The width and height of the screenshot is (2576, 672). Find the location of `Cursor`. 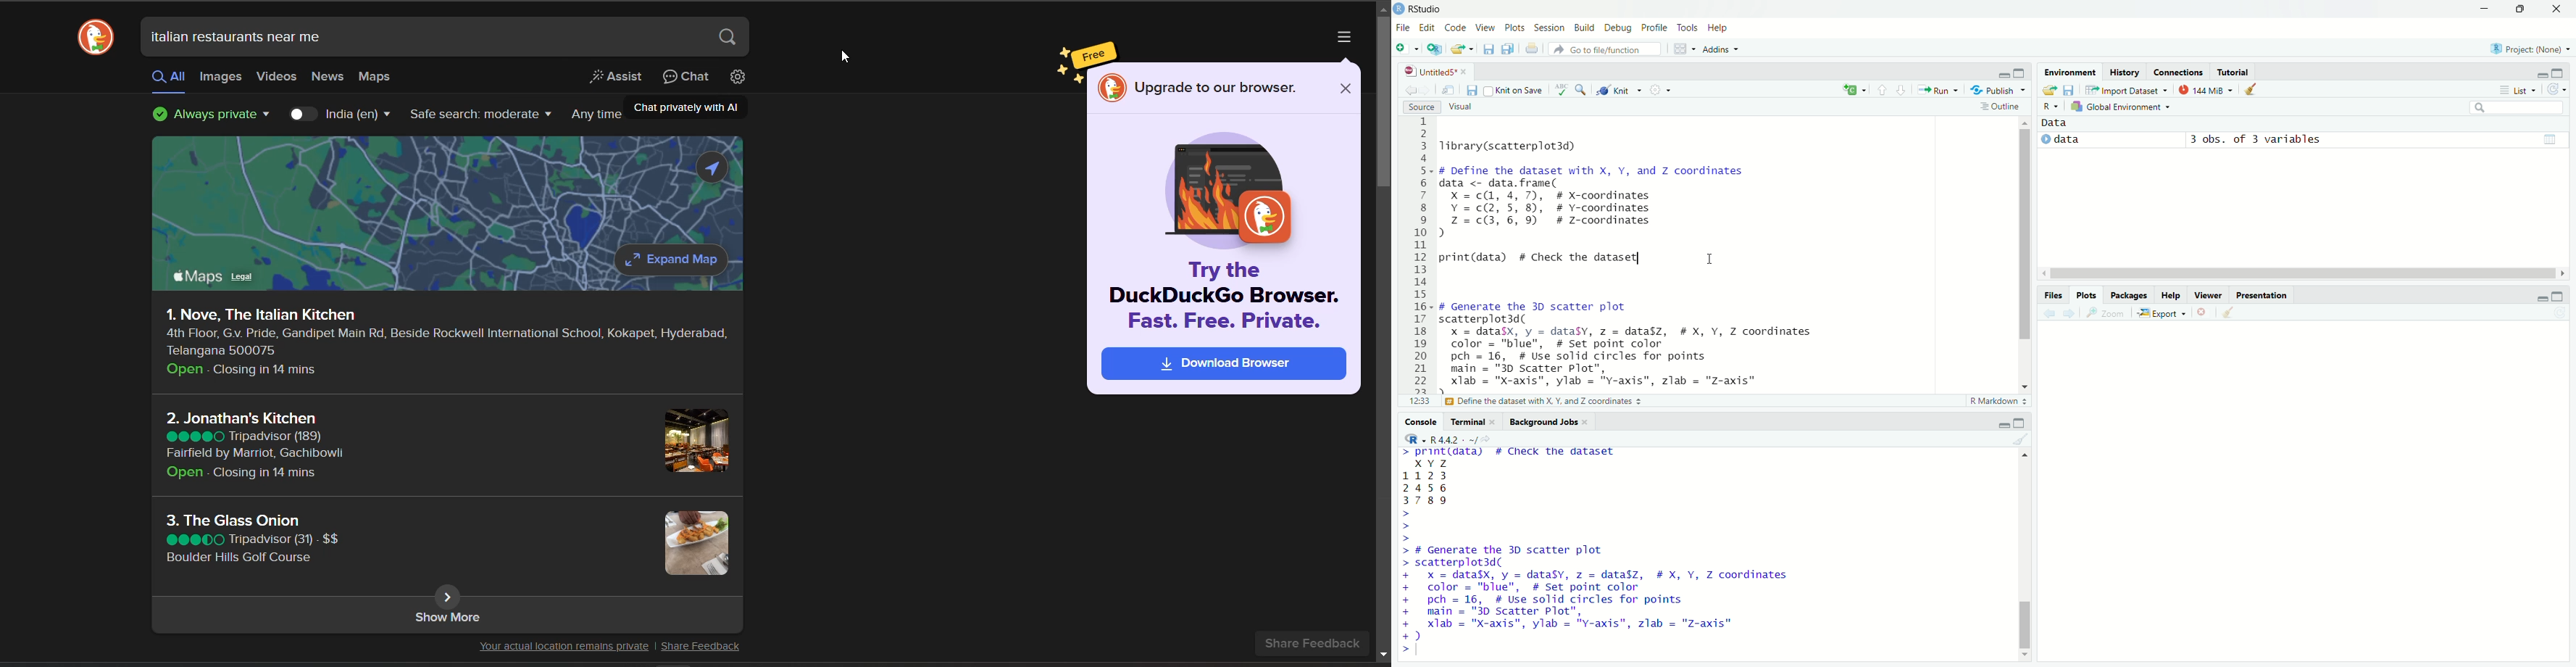

Cursor is located at coordinates (1711, 266).